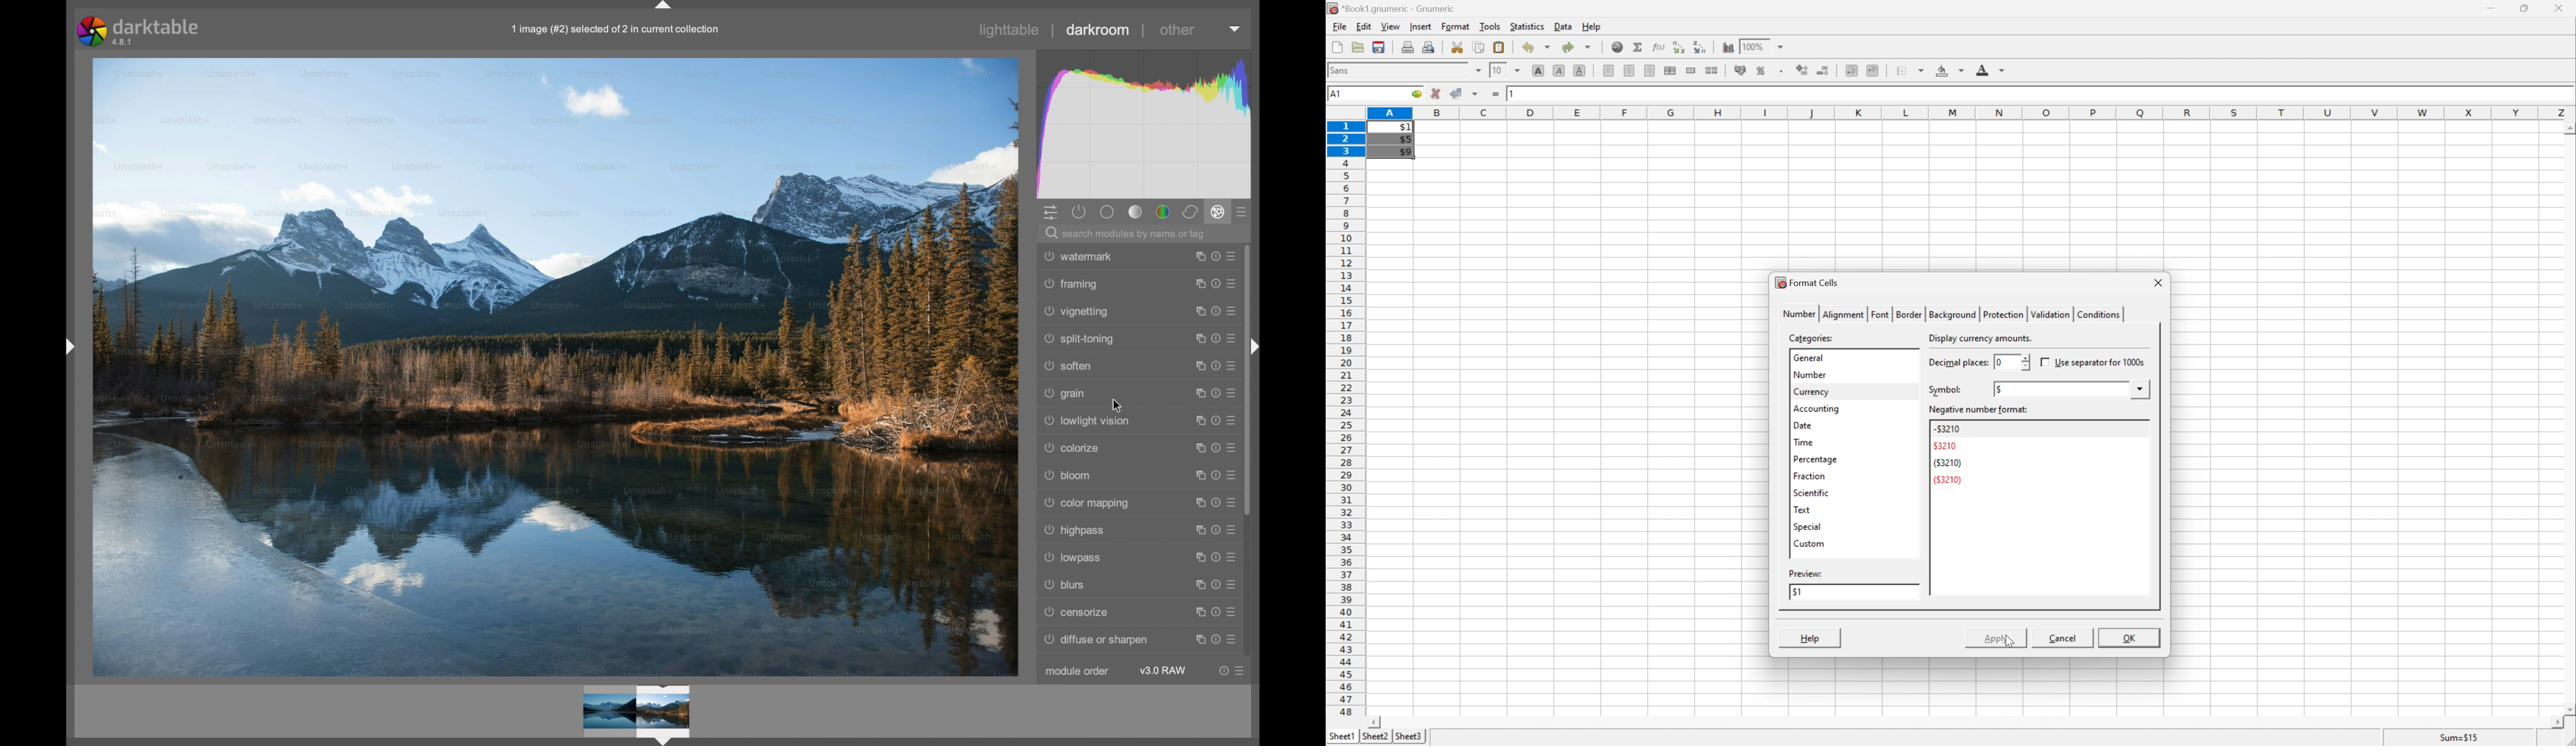 This screenshot has height=756, width=2576. I want to click on center horizontally, so click(1671, 69).